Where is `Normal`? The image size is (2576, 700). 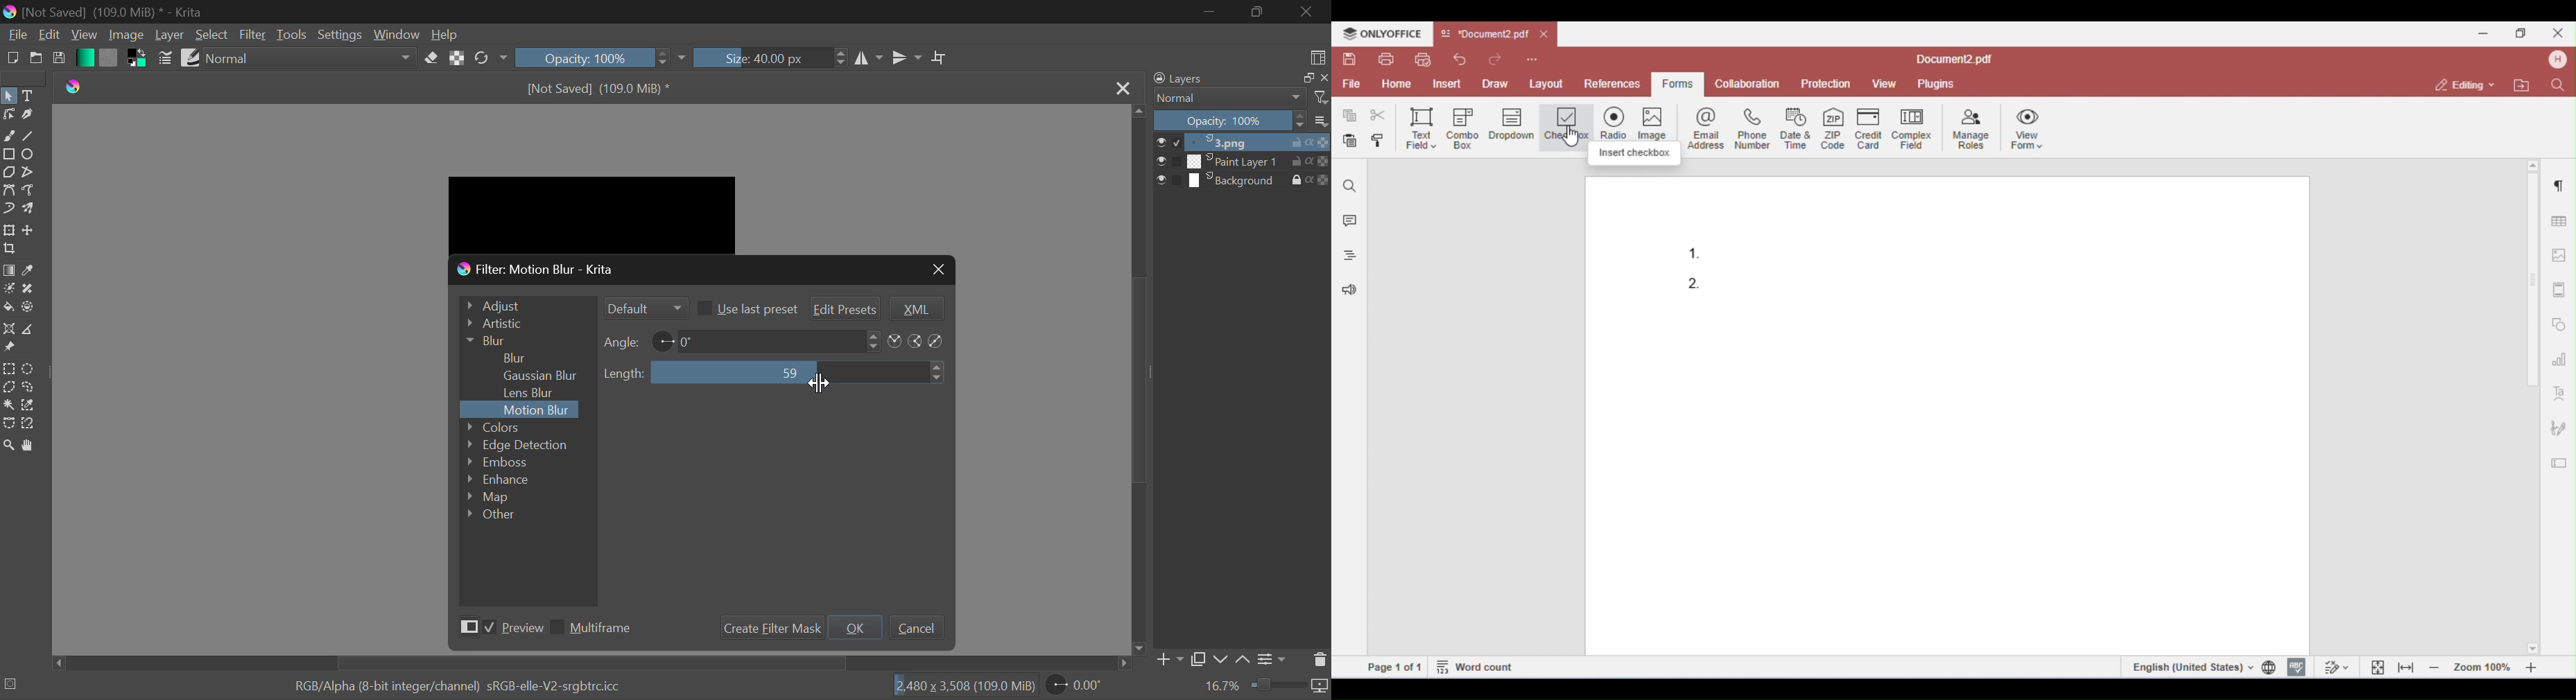
Normal is located at coordinates (1240, 98).